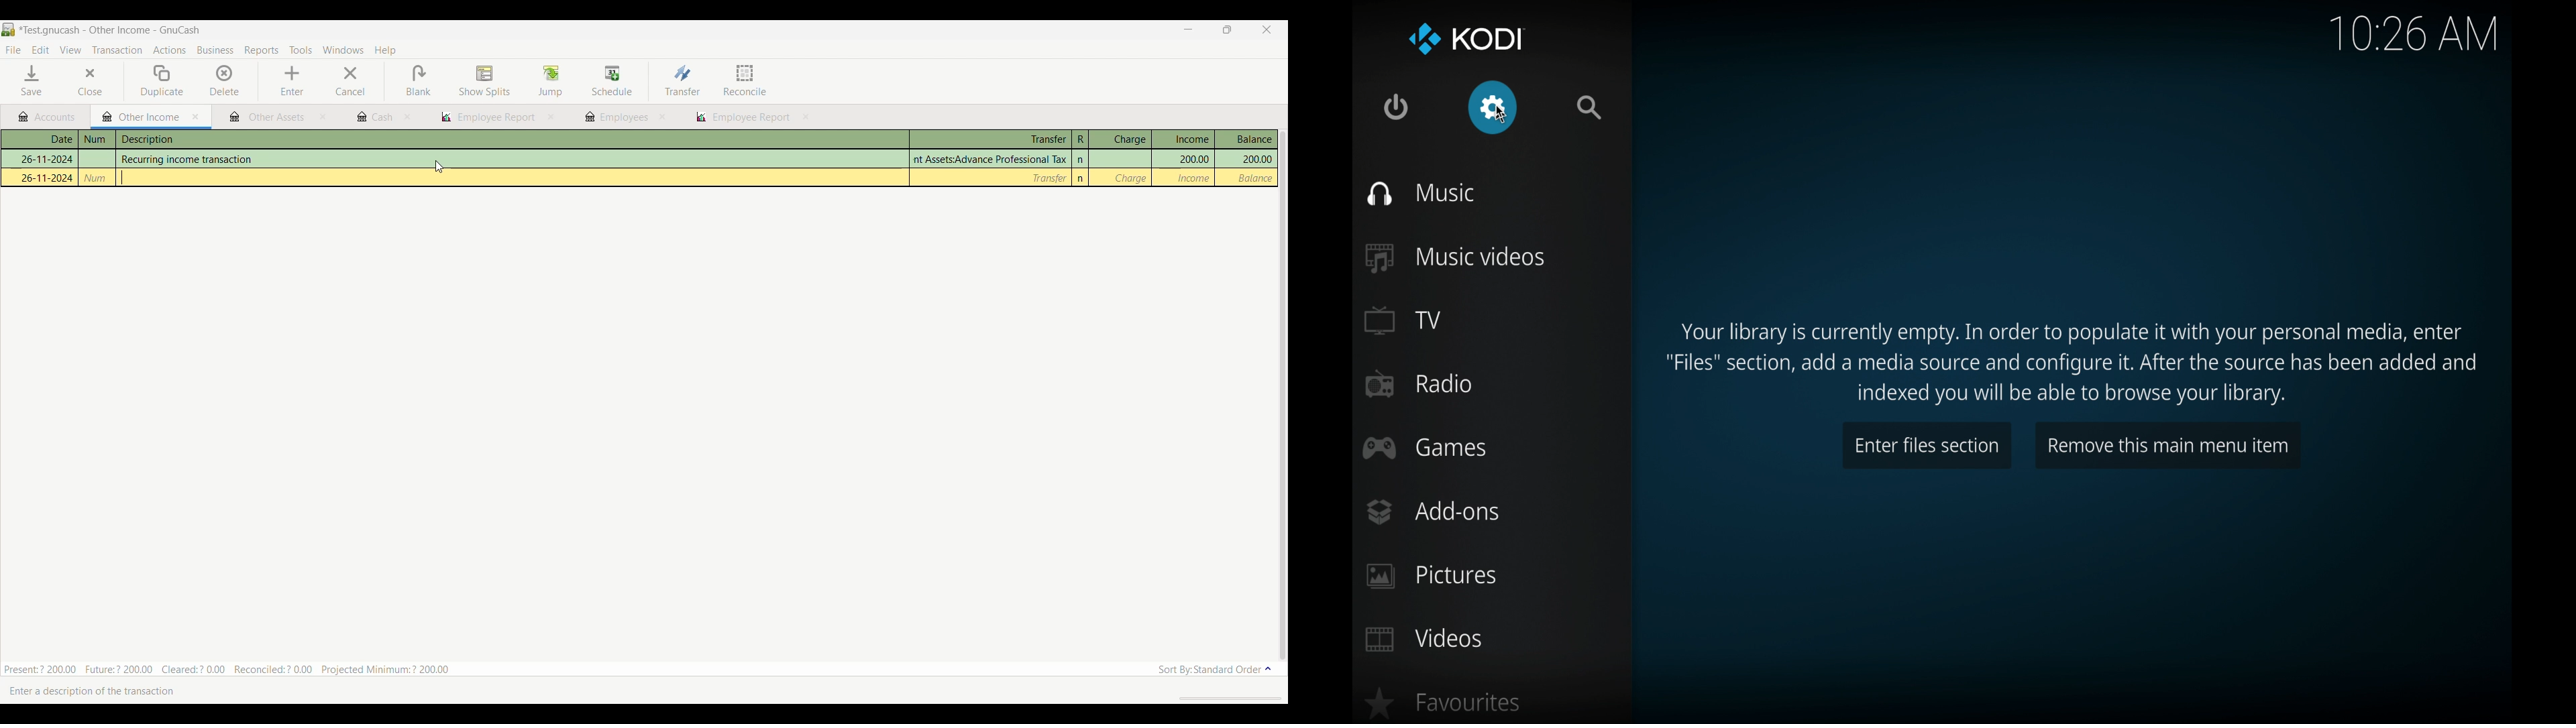  What do you see at coordinates (550, 80) in the screenshot?
I see `Jump` at bounding box center [550, 80].